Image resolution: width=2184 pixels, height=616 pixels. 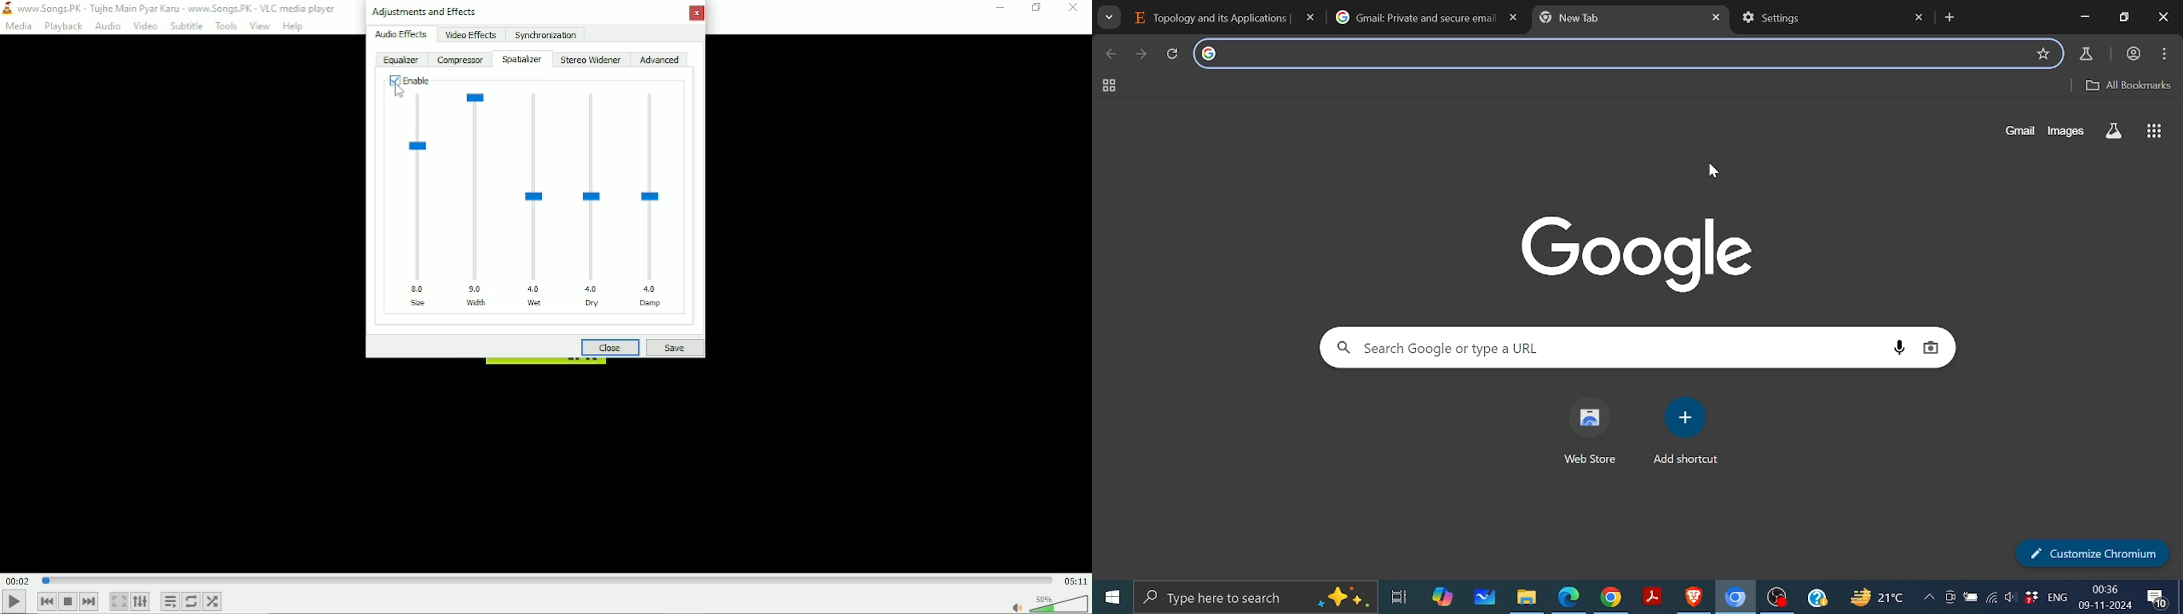 I want to click on www.Songs.PK - Tujhe Main Pyar Karu - www.Songs.PK - VLC media player, so click(x=174, y=8).